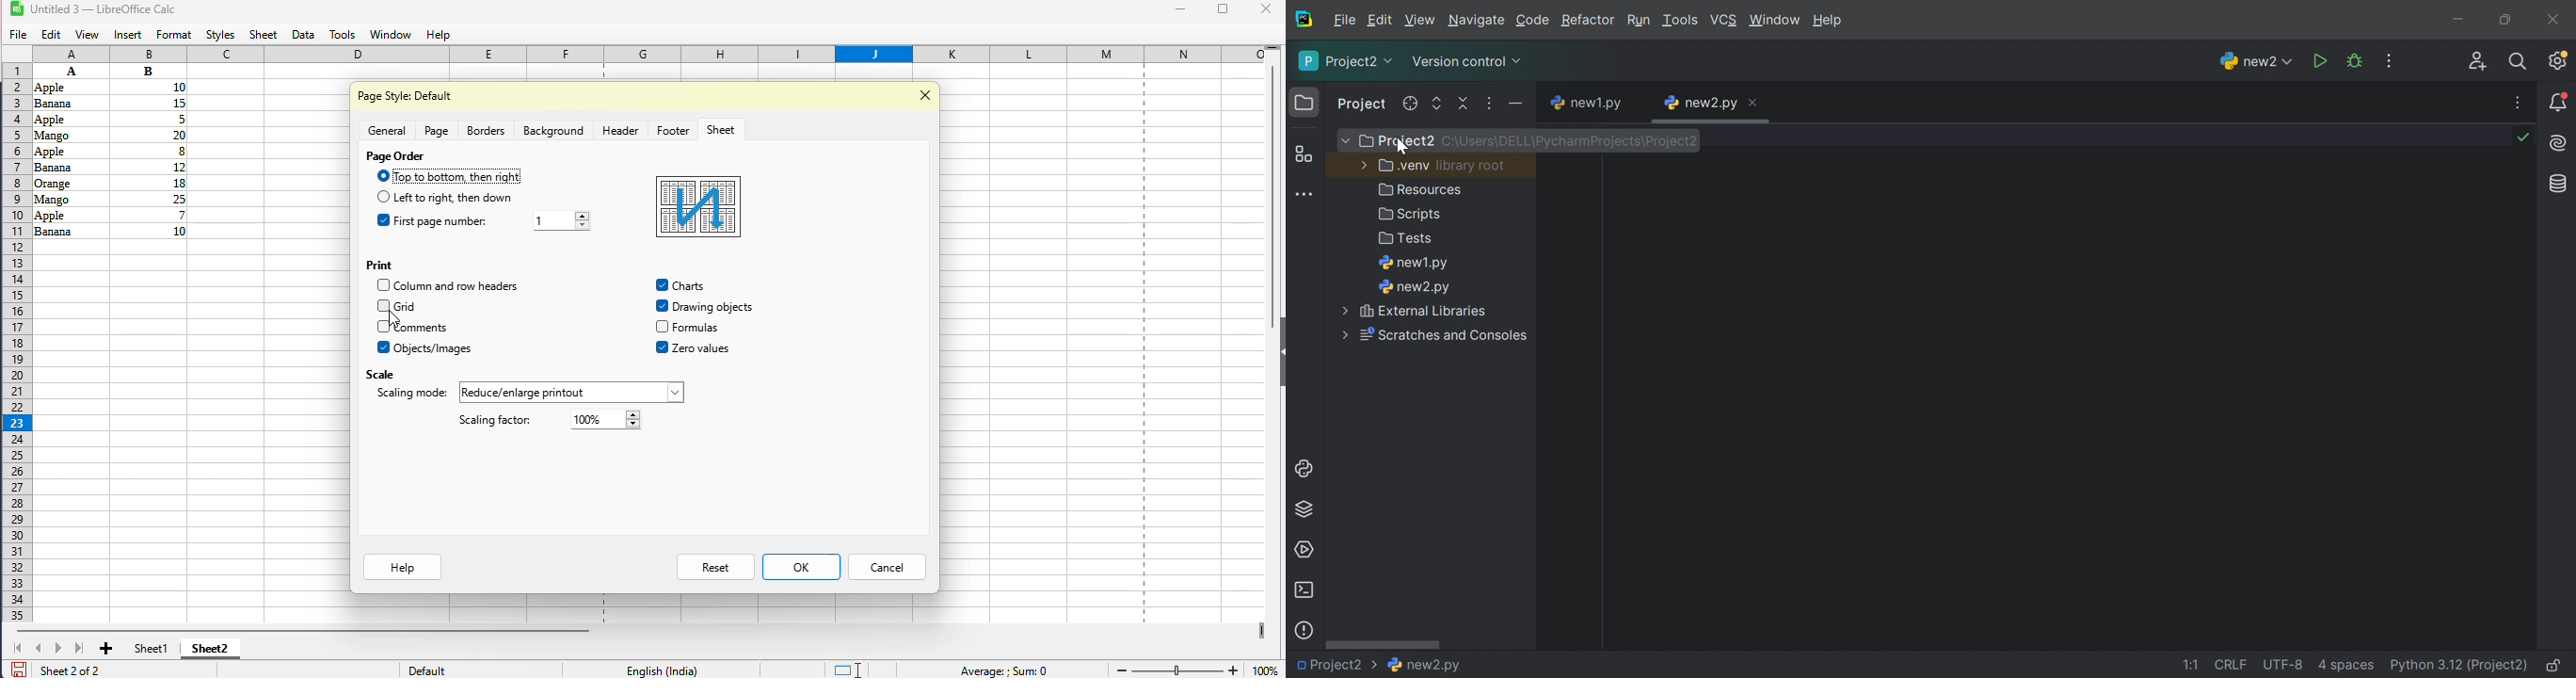 The image size is (2576, 700). What do you see at coordinates (70, 183) in the screenshot?
I see `` at bounding box center [70, 183].